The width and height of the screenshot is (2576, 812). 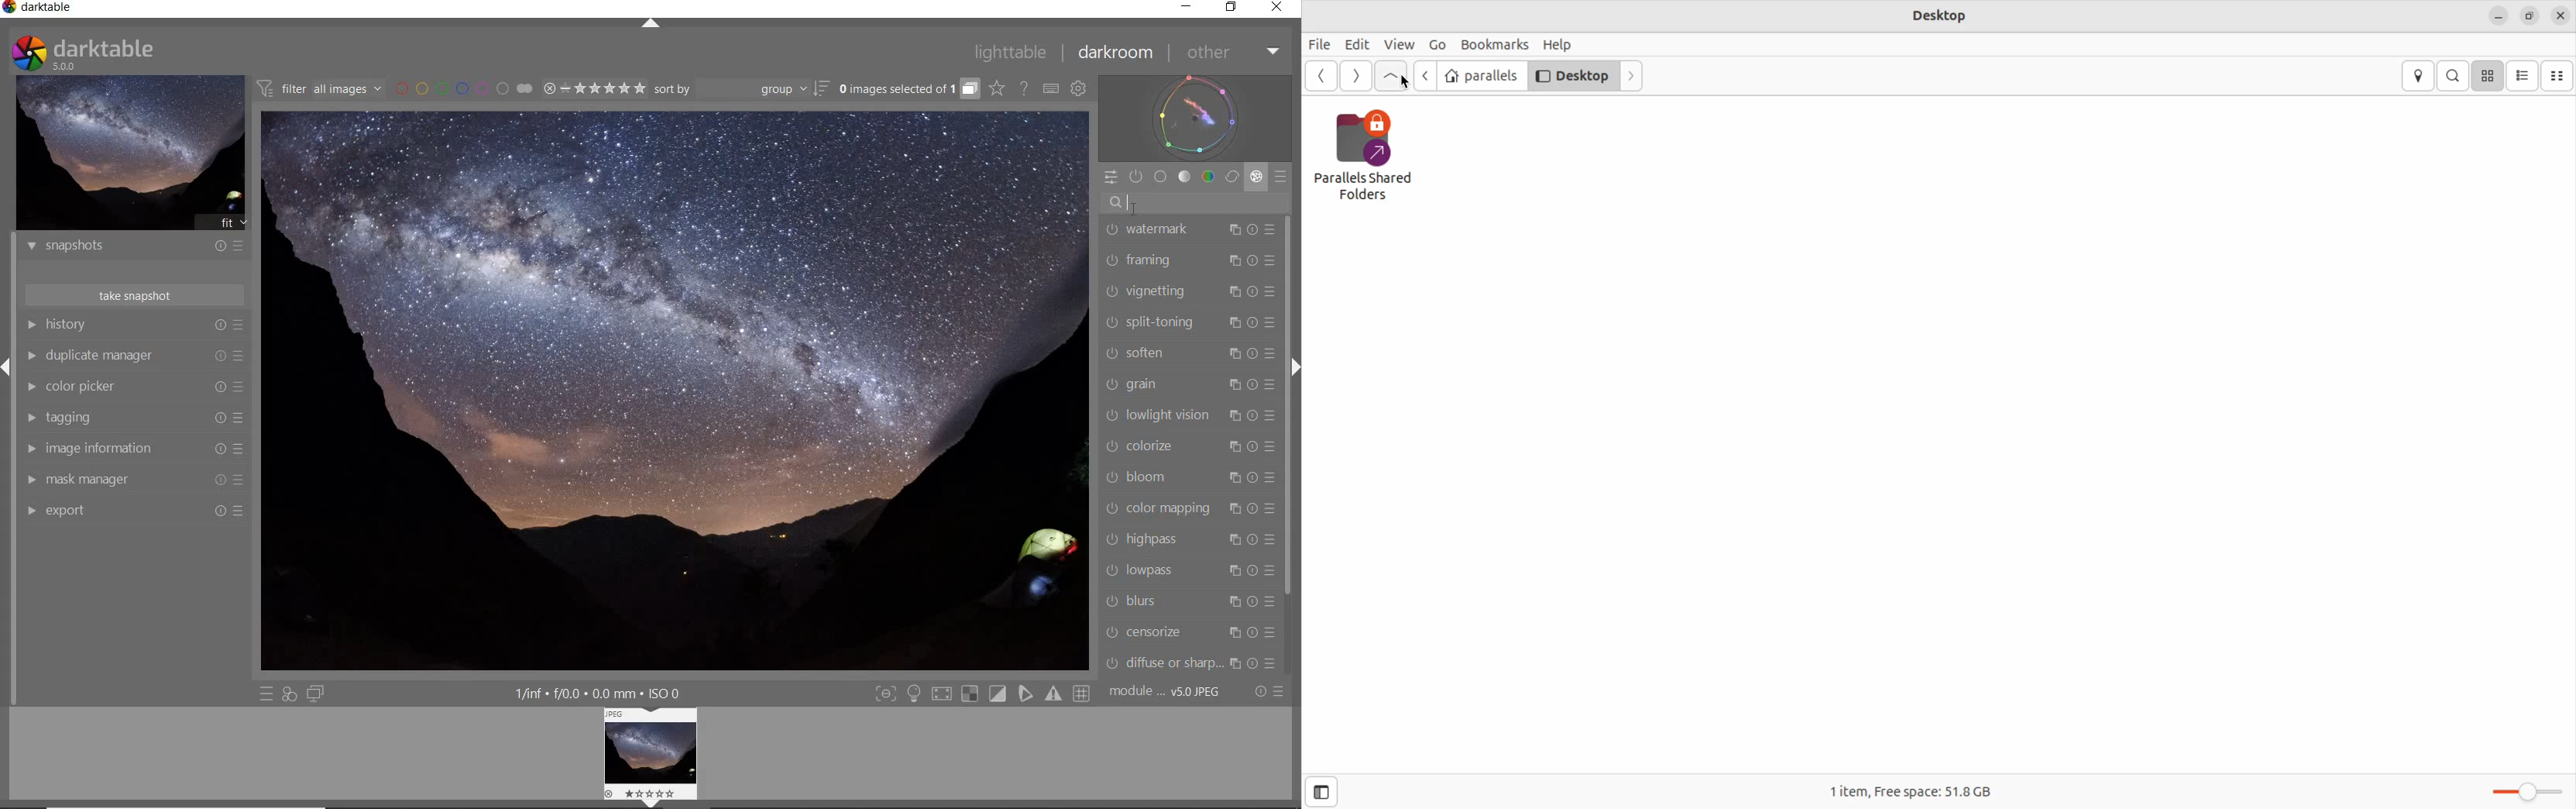 What do you see at coordinates (31, 325) in the screenshot?
I see `HISTORY` at bounding box center [31, 325].